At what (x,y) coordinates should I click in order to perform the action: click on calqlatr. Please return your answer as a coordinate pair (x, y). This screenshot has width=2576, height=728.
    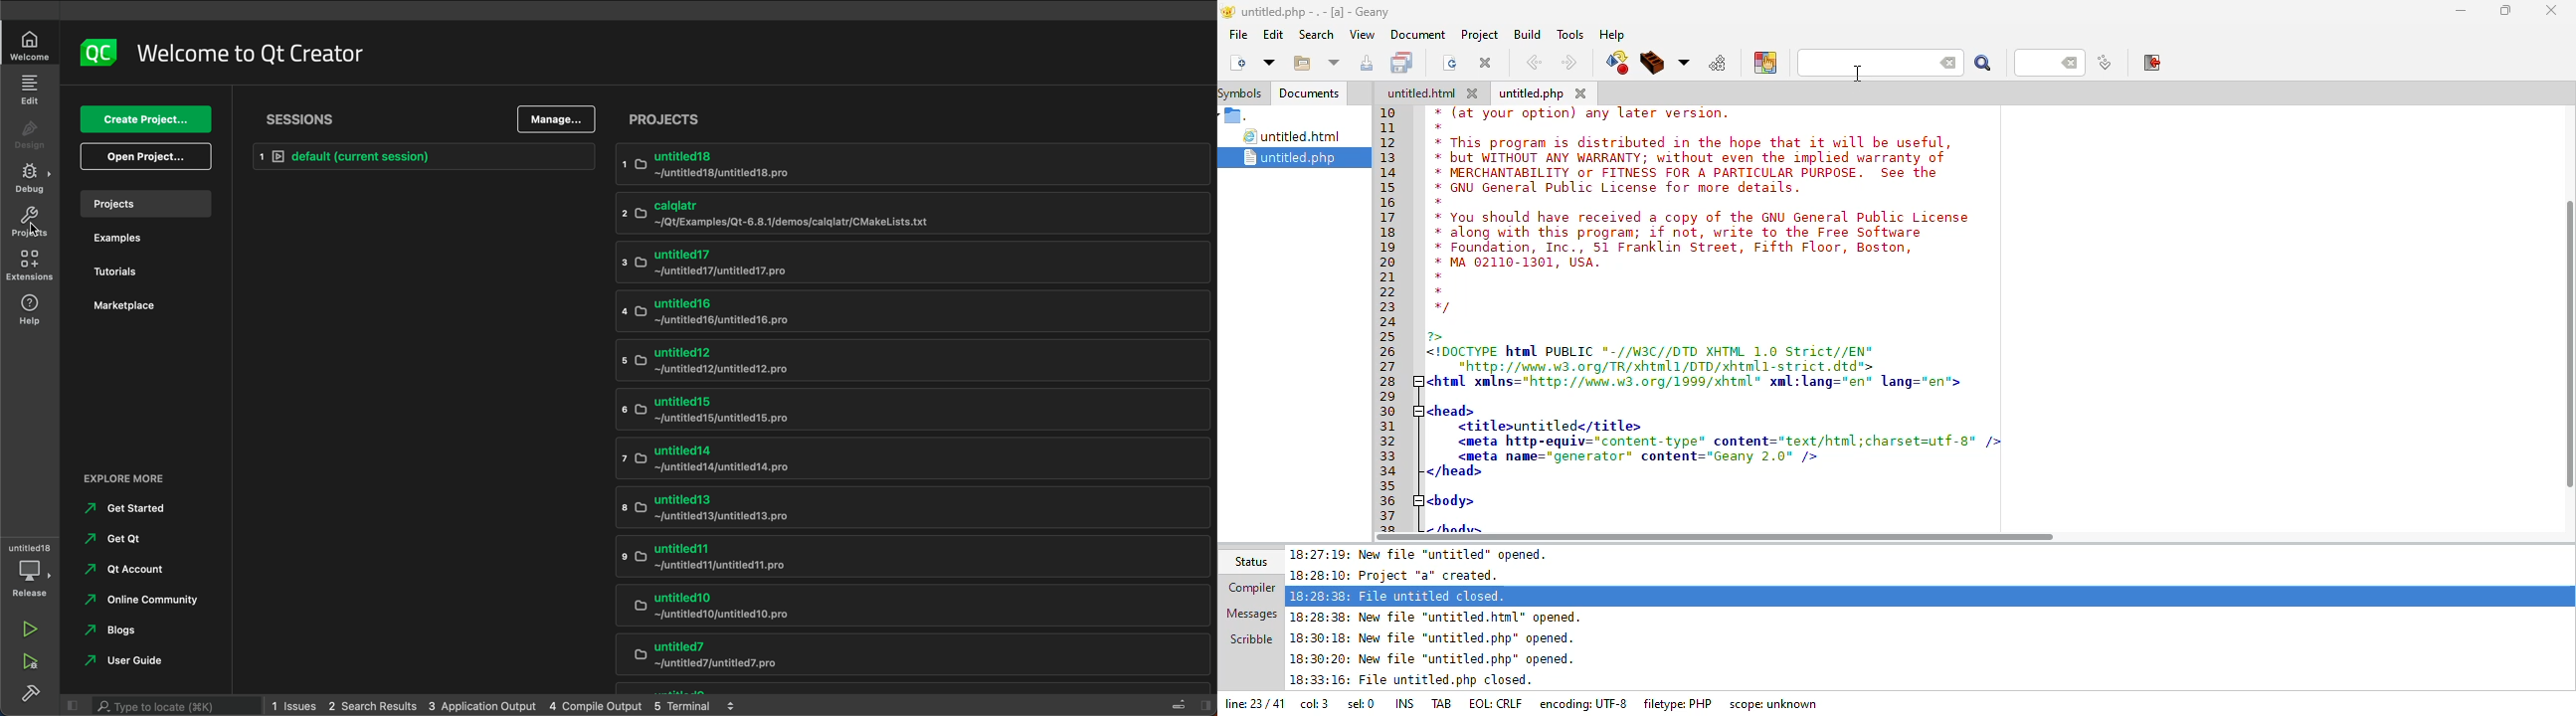
    Looking at the image, I should click on (902, 213).